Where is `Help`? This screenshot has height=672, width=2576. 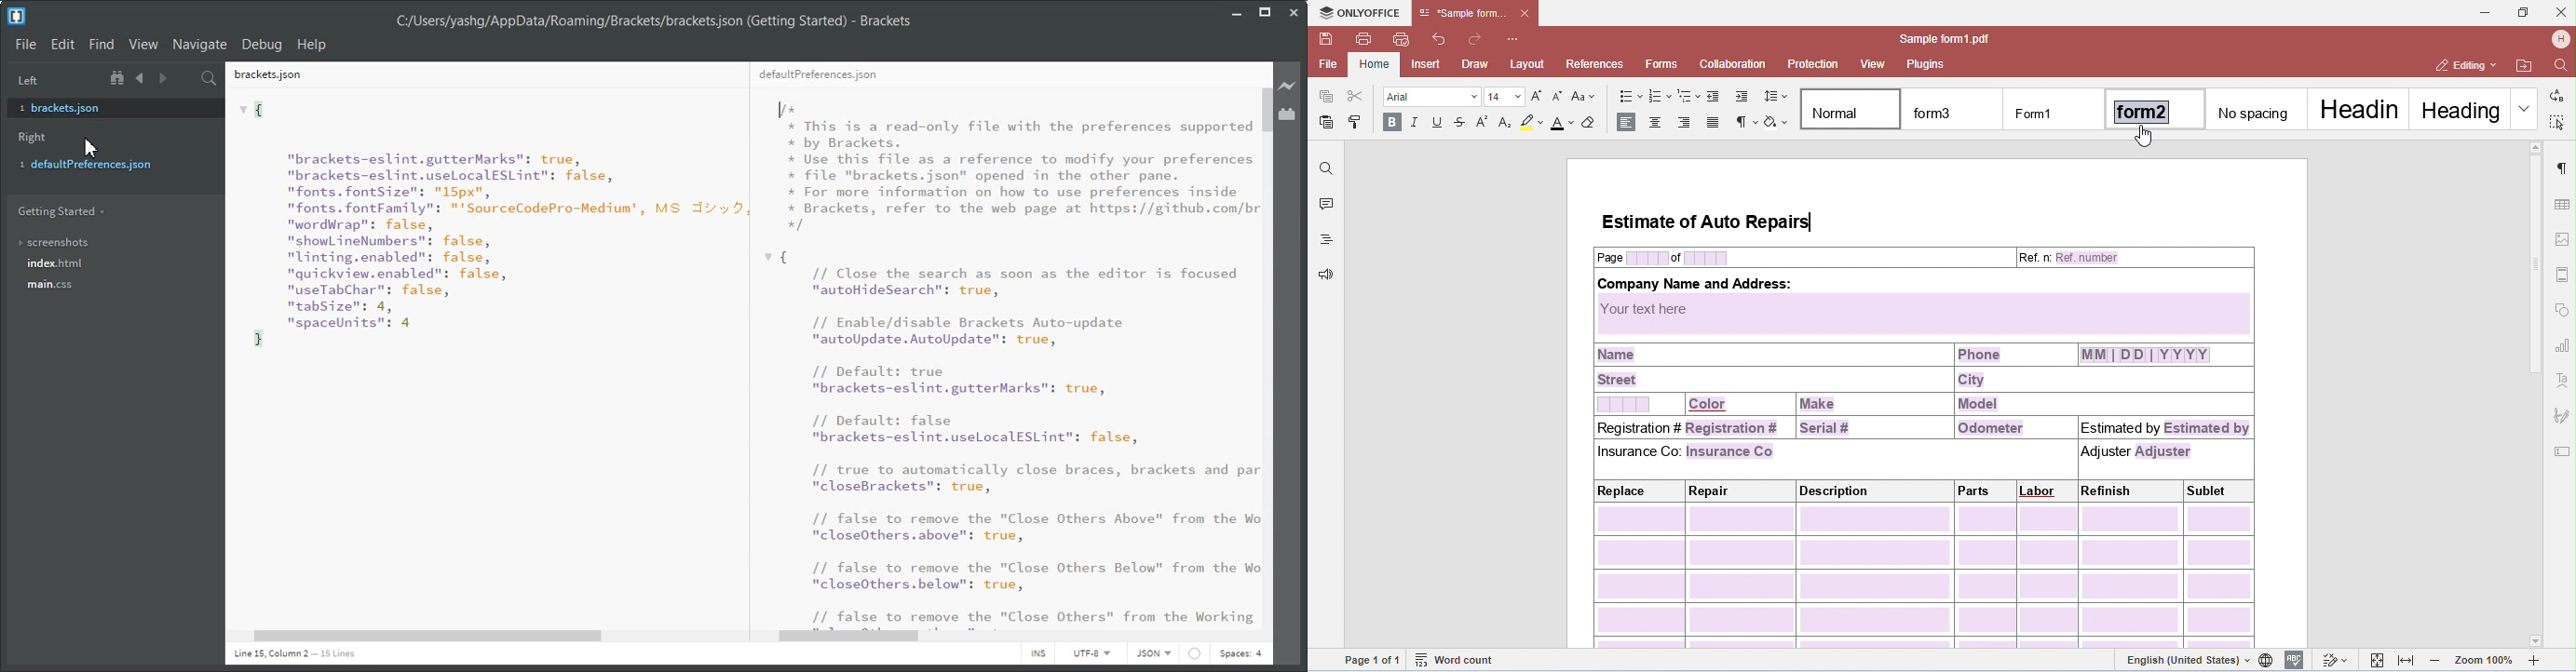
Help is located at coordinates (313, 44).